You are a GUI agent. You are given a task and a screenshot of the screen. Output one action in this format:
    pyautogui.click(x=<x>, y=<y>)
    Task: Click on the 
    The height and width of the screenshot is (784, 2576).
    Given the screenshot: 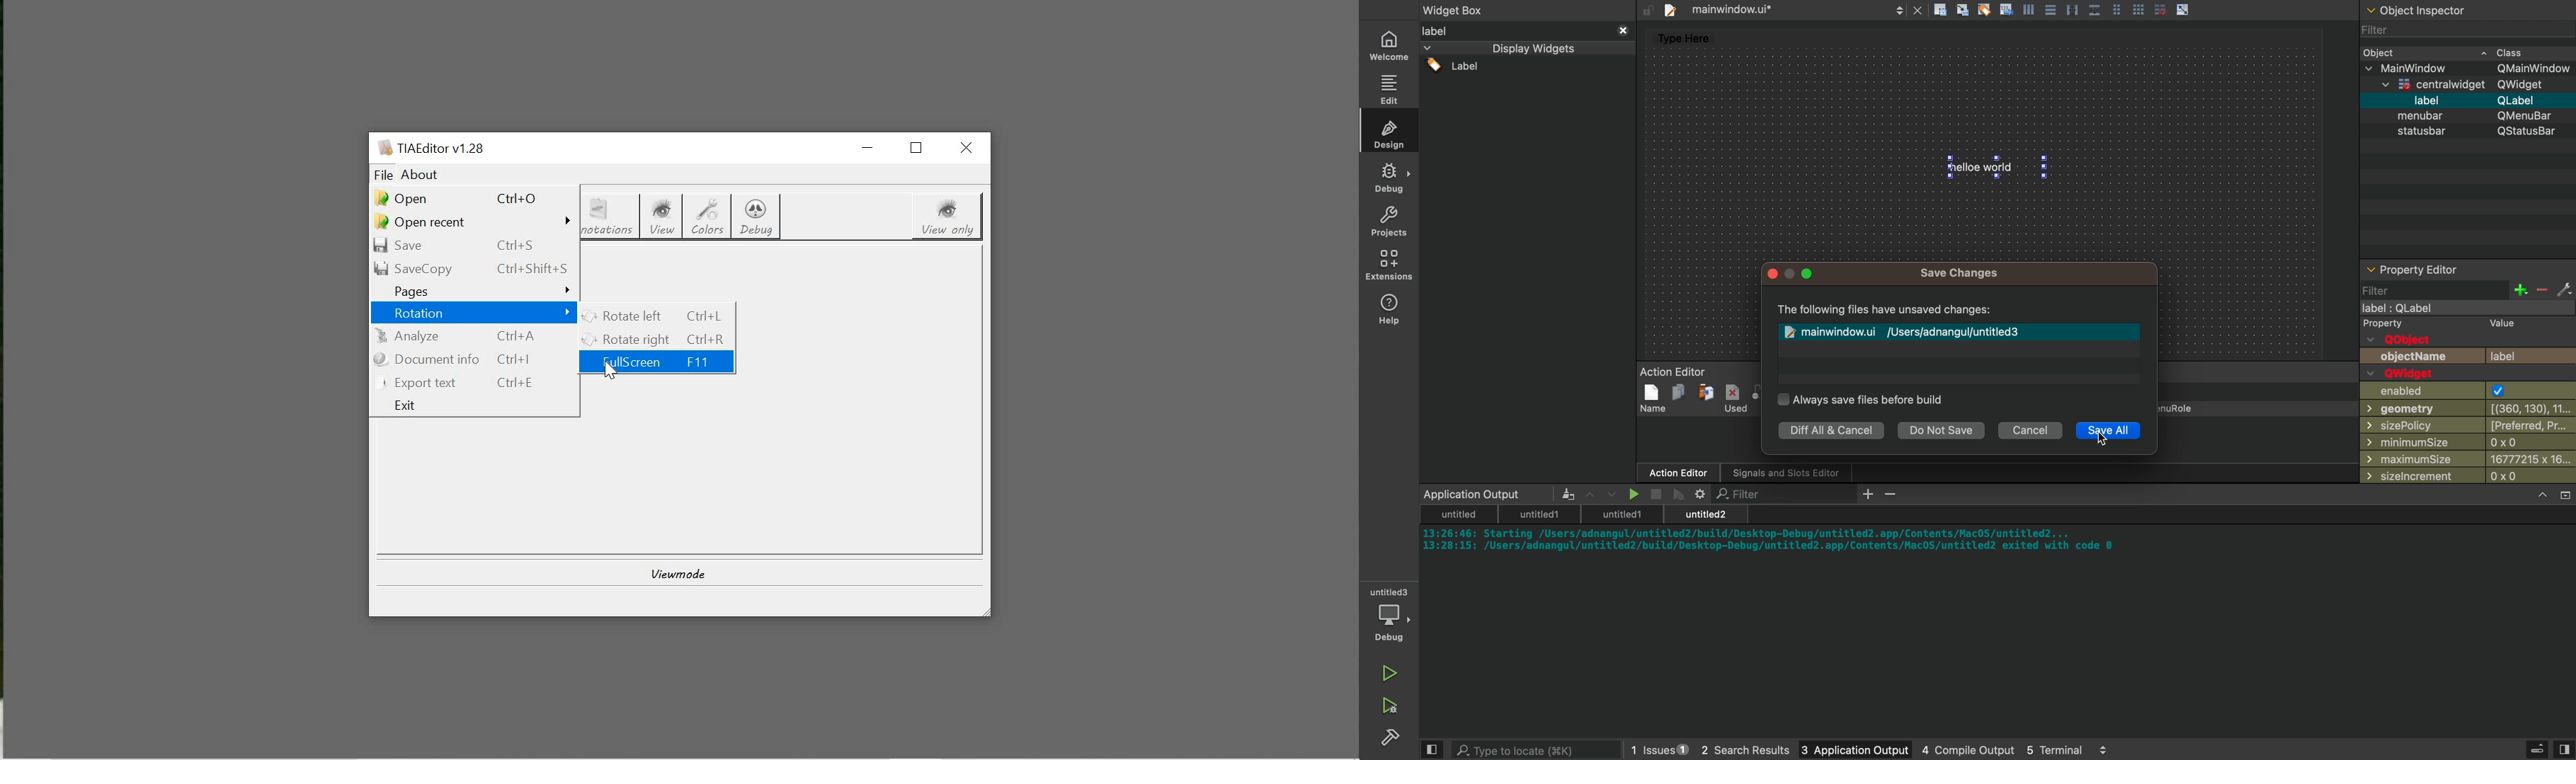 What is the action you would take?
    pyautogui.click(x=2460, y=117)
    